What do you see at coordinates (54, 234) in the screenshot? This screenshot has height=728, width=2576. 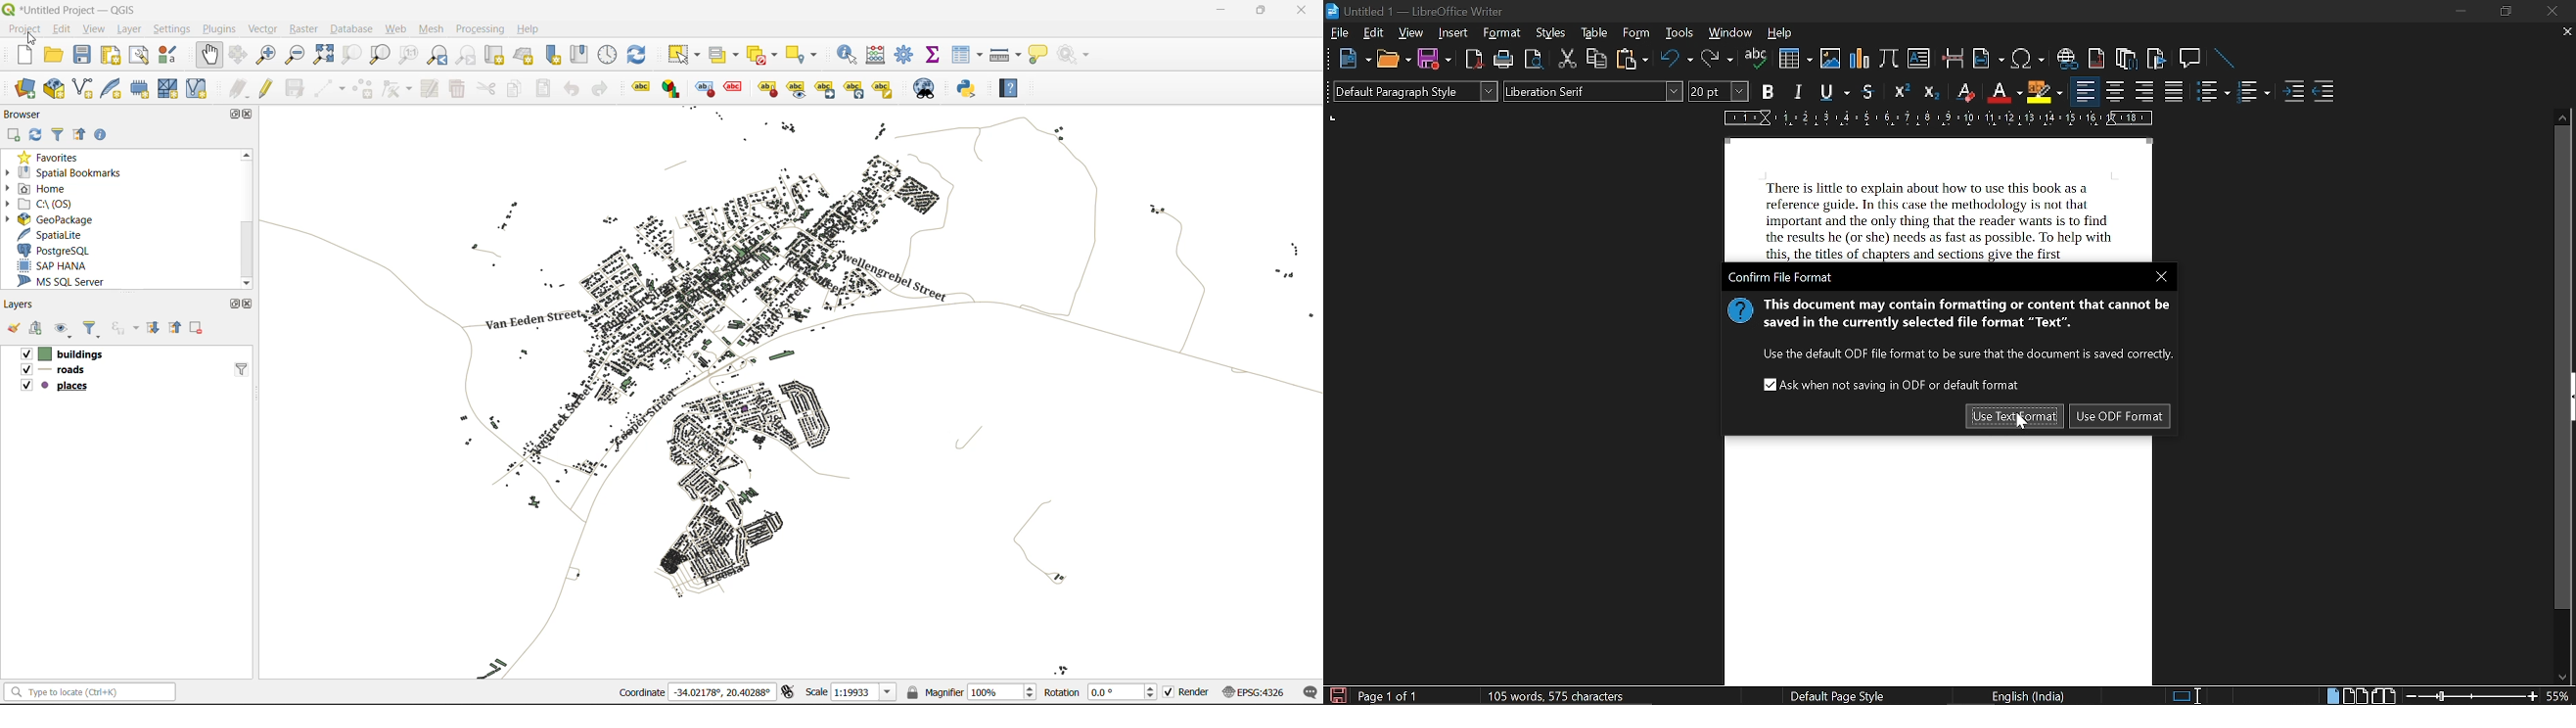 I see `spatialite` at bounding box center [54, 234].